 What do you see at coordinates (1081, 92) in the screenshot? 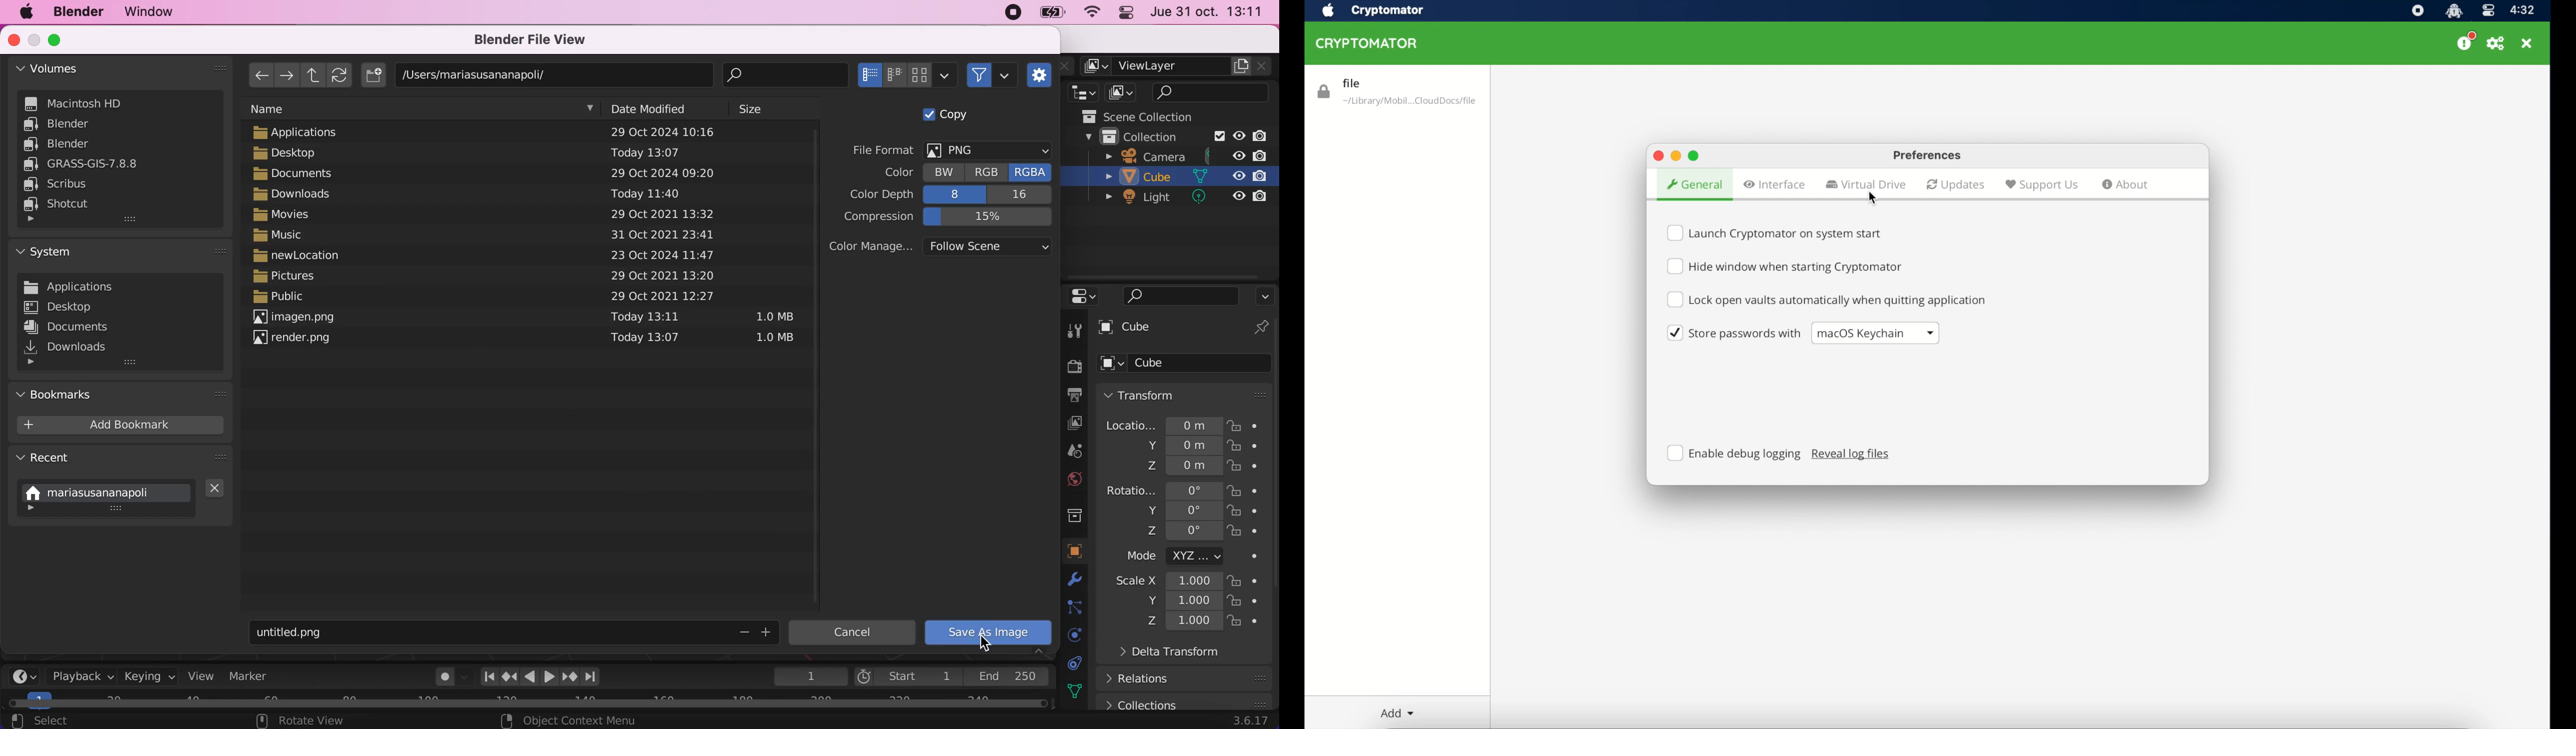
I see `editor type` at bounding box center [1081, 92].